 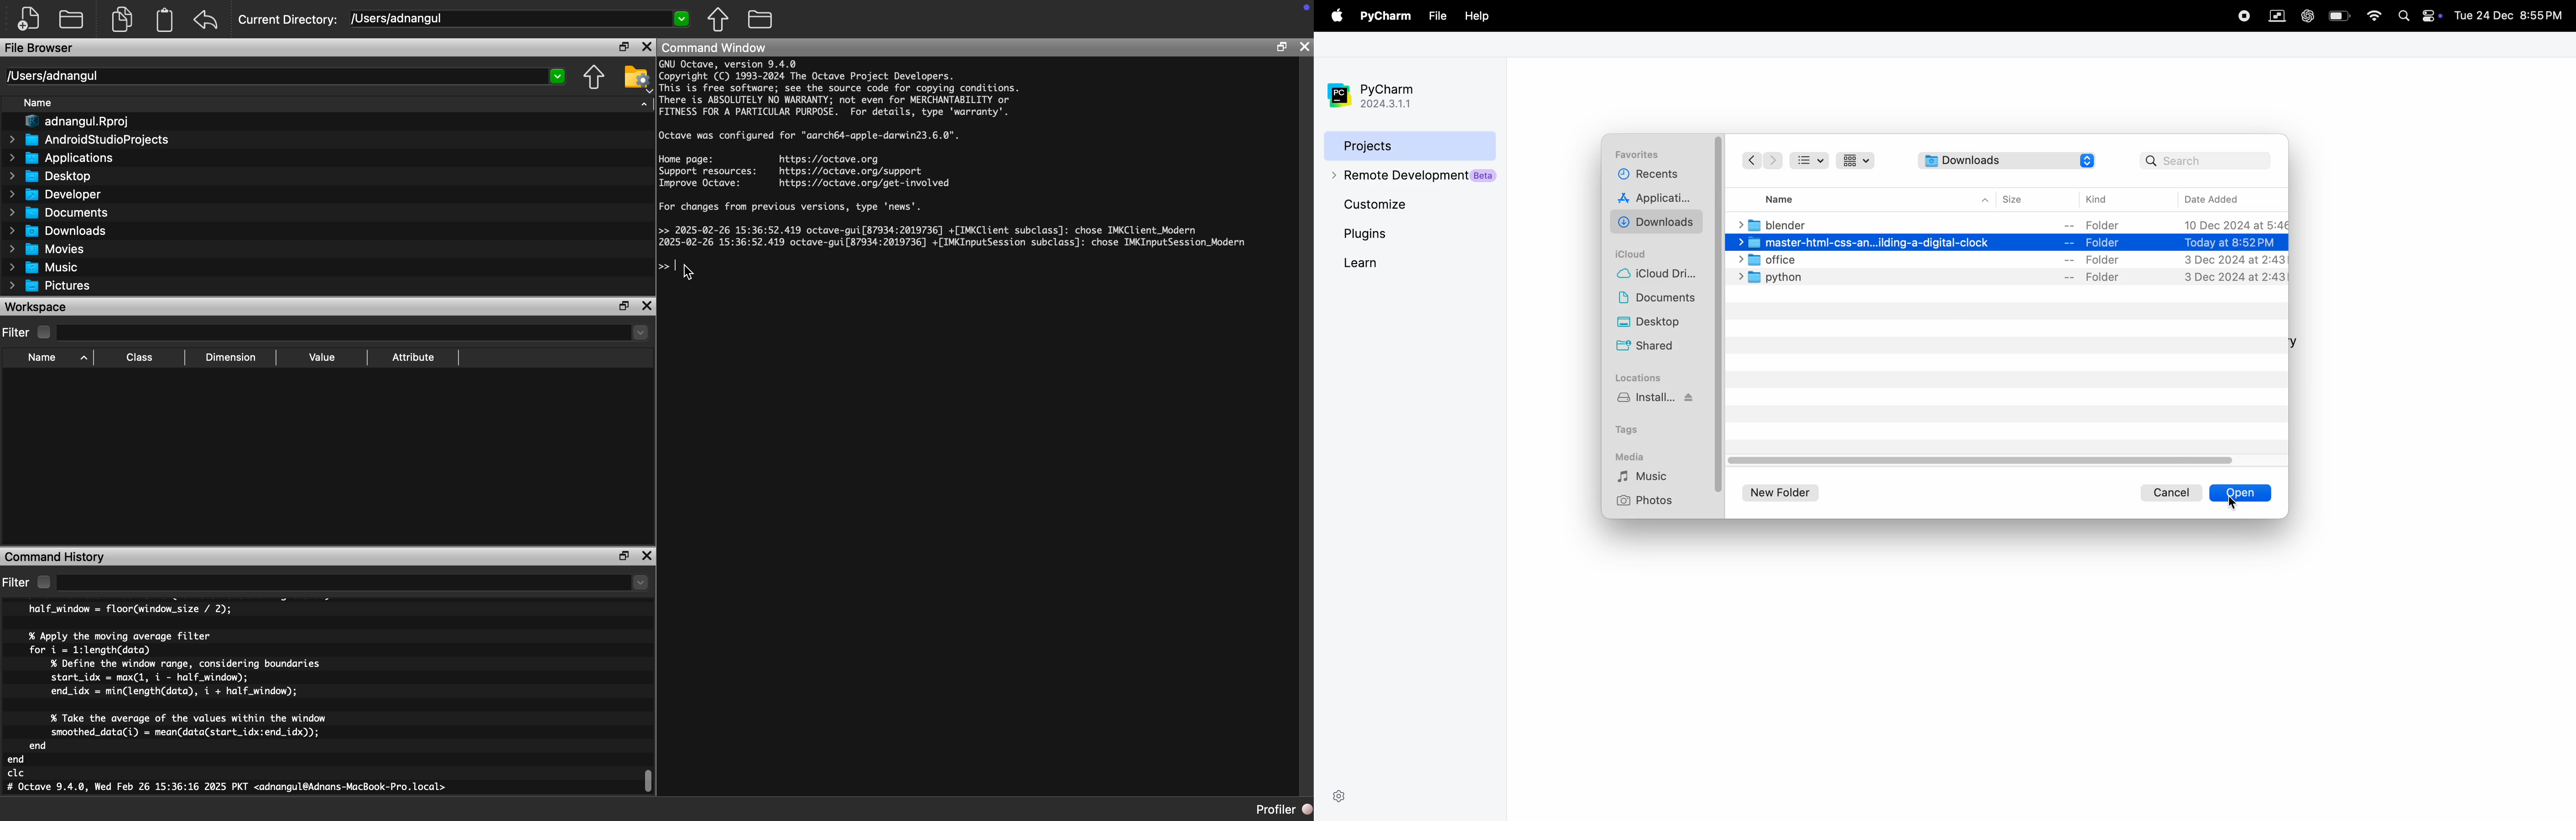 I want to click on Redo, so click(x=208, y=20).